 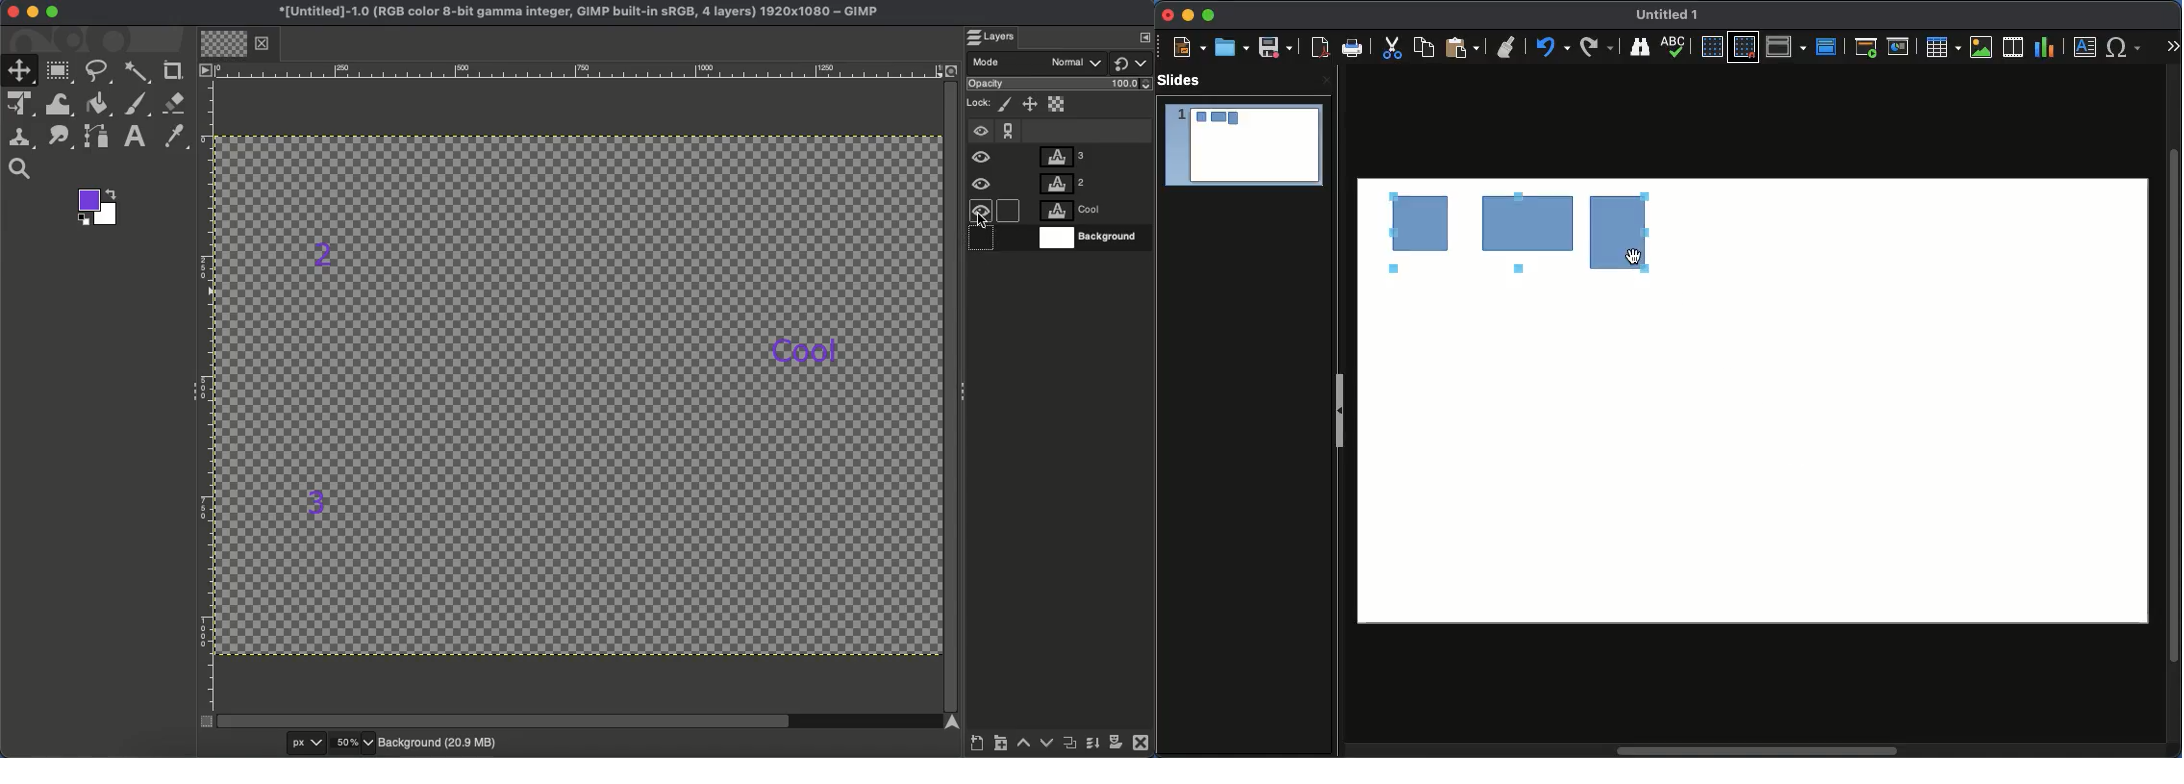 What do you see at coordinates (1188, 16) in the screenshot?
I see `Minimize` at bounding box center [1188, 16].